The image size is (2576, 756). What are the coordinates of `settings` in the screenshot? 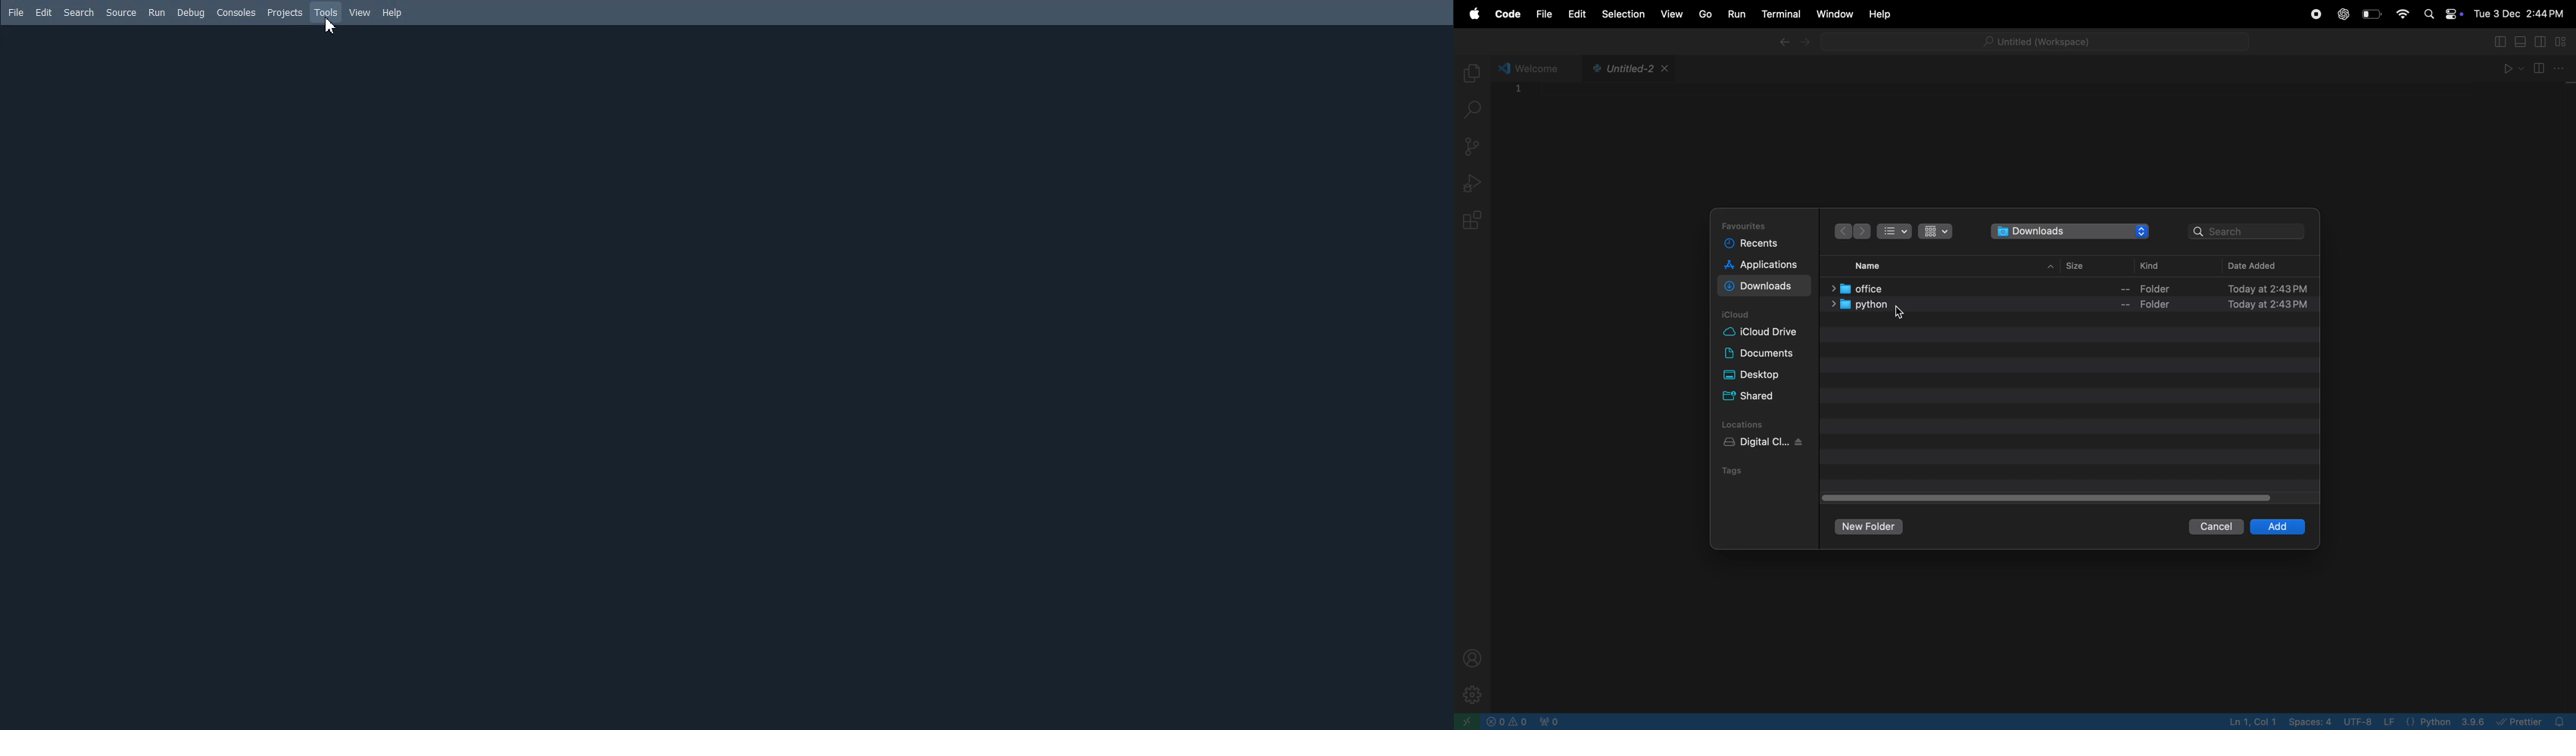 It's located at (1471, 694).